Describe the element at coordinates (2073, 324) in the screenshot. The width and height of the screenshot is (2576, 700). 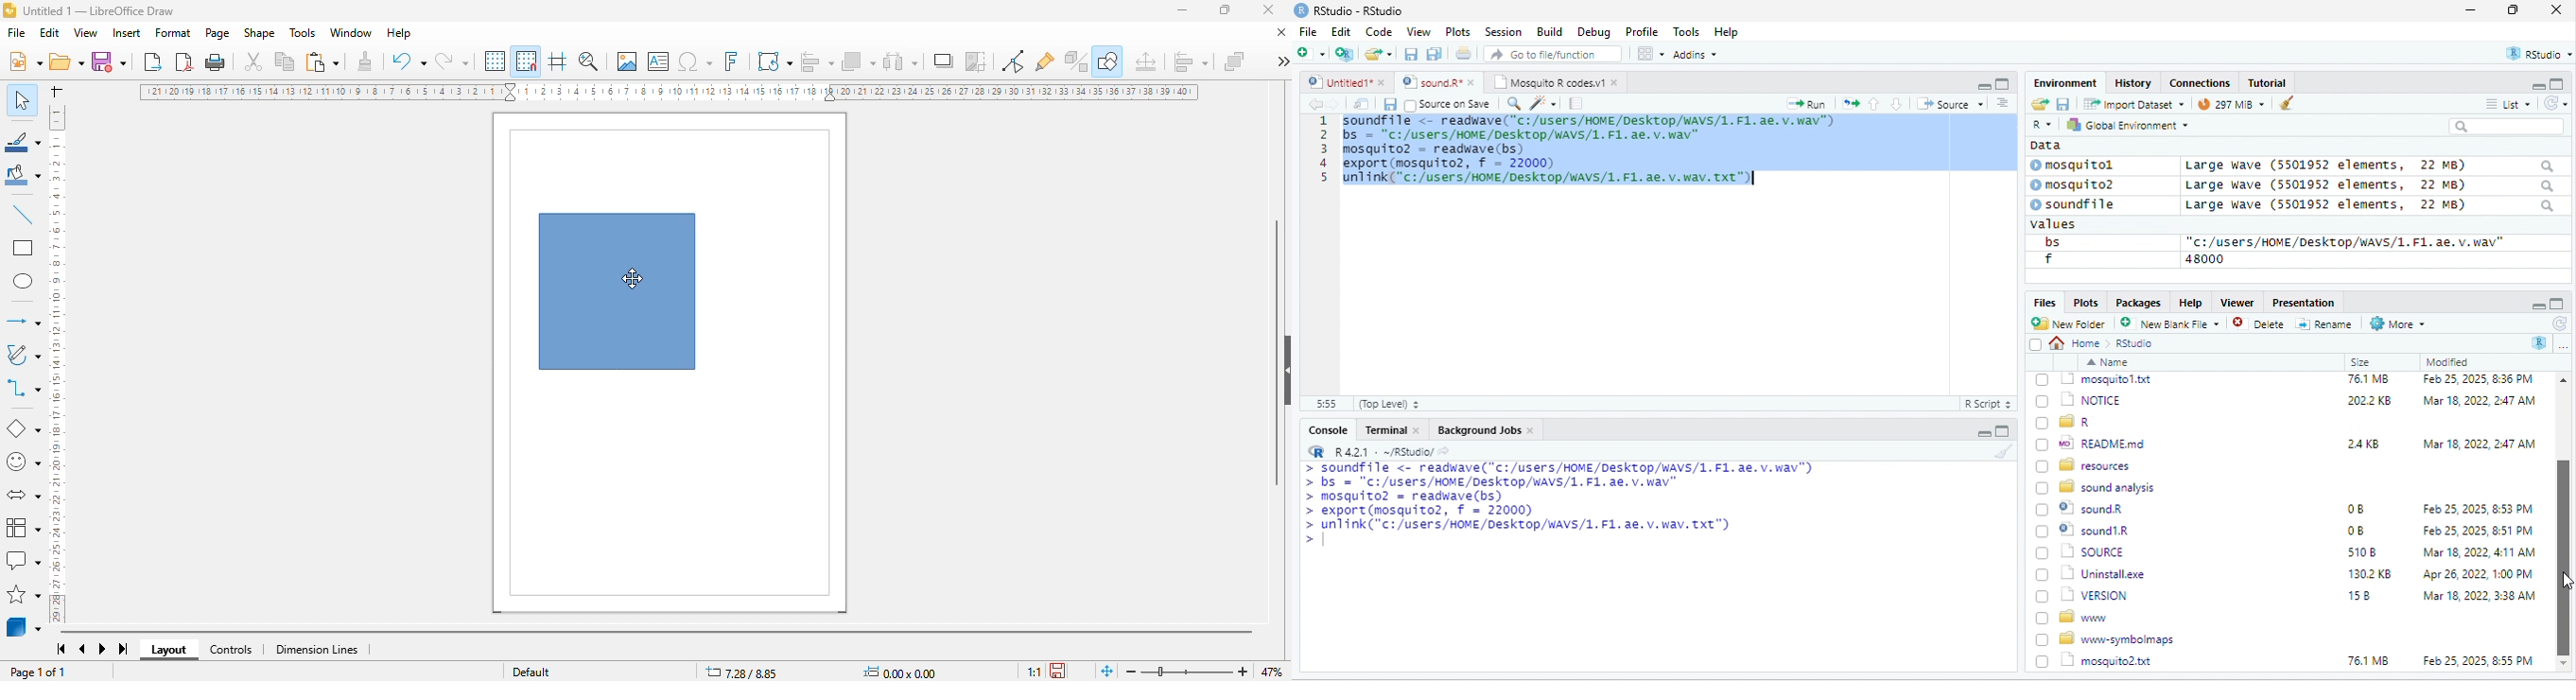
I see `New Folder` at that location.